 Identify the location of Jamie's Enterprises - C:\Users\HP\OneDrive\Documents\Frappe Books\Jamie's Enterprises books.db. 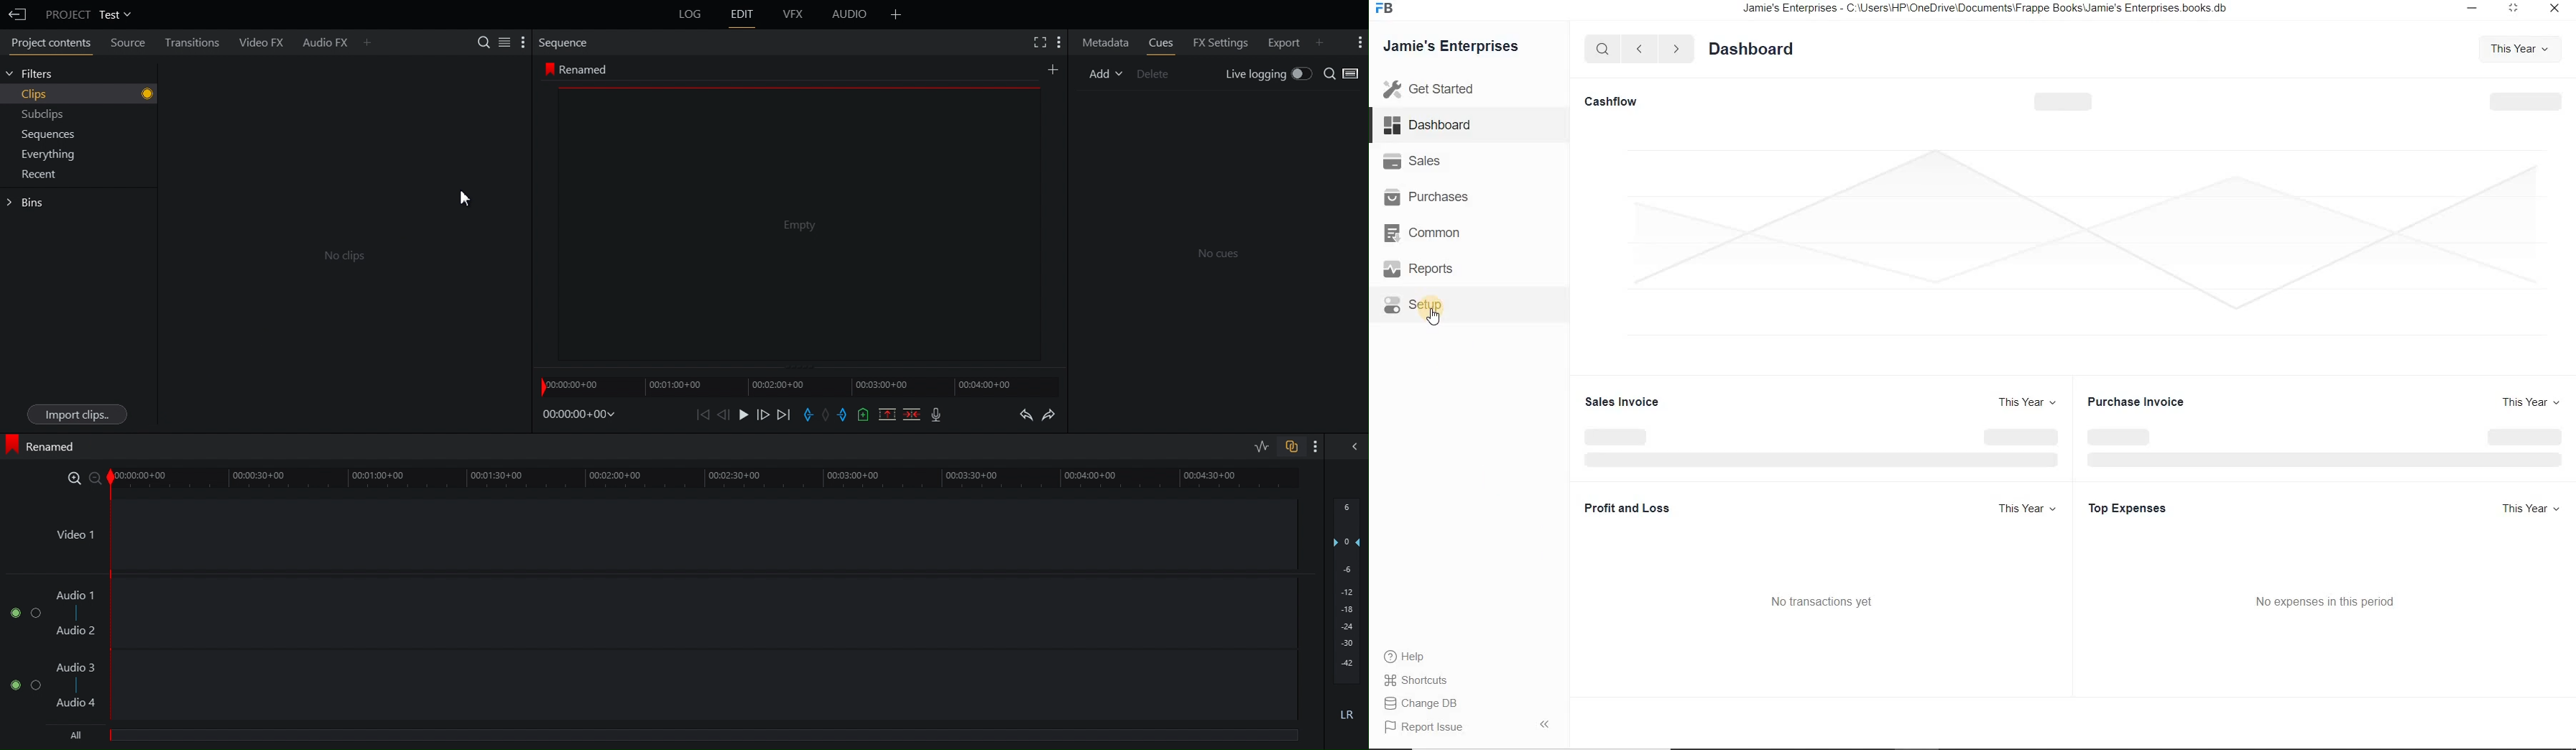
(1998, 11).